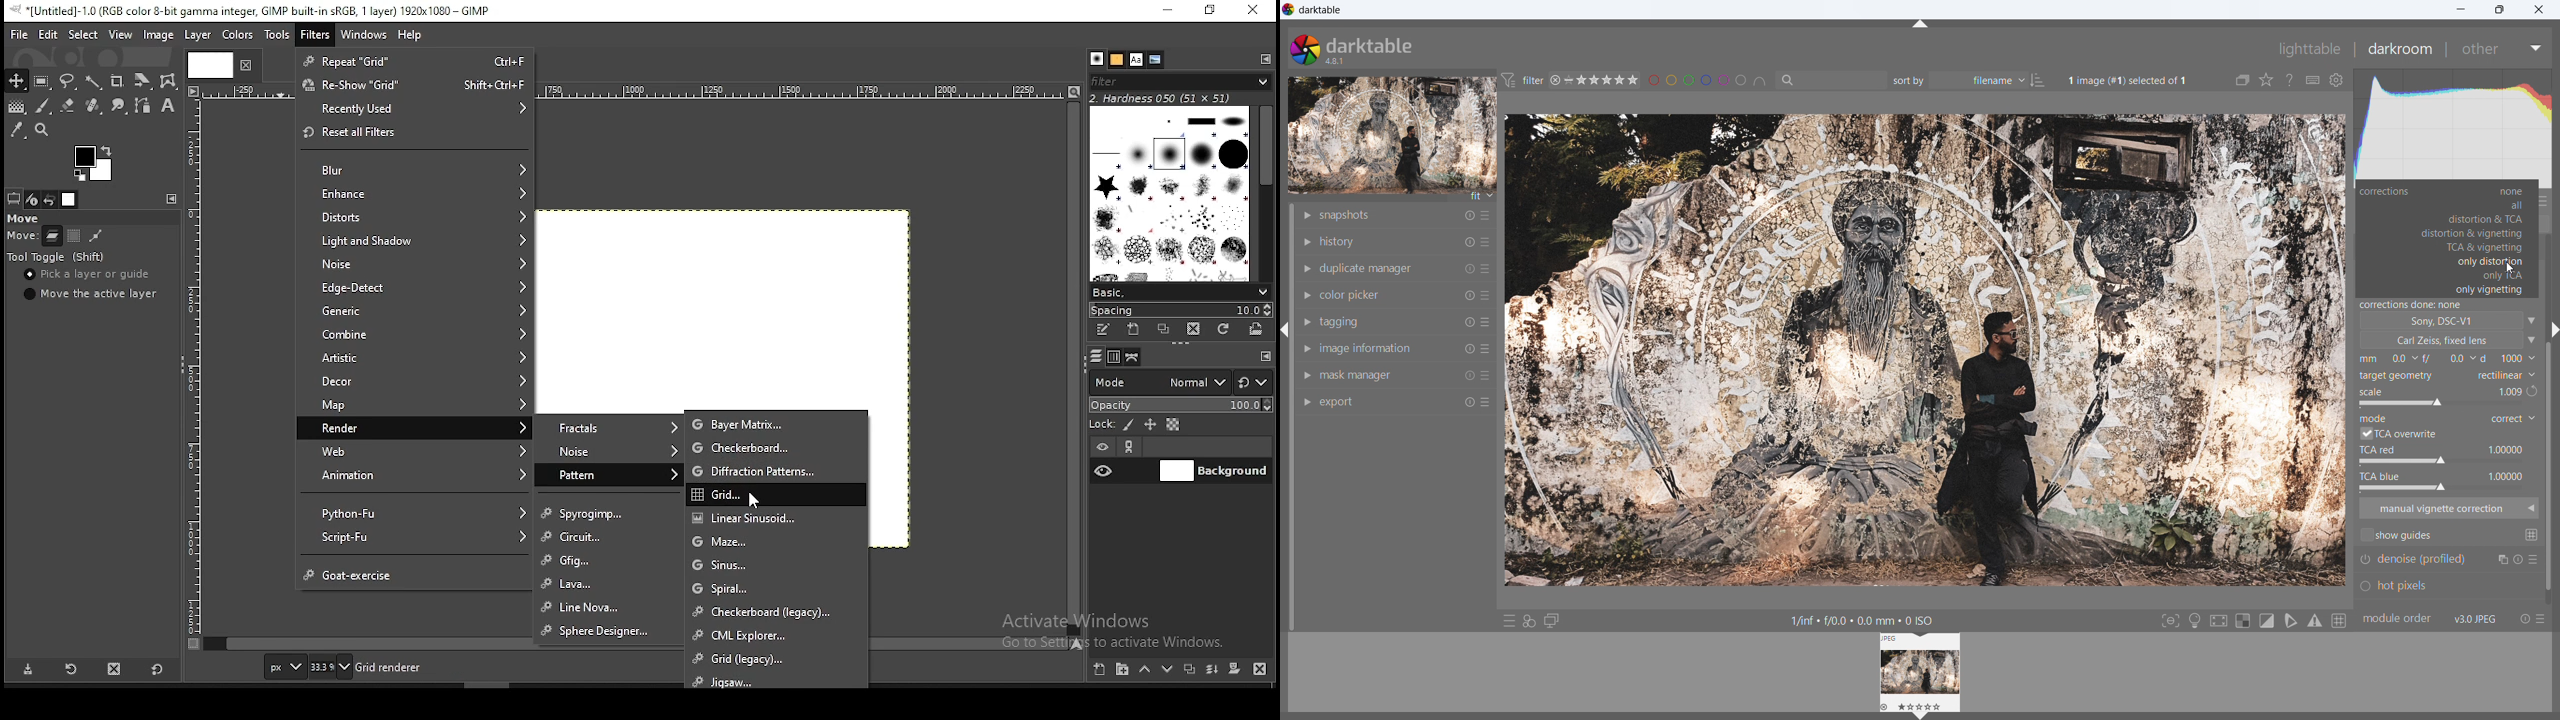 The width and height of the screenshot is (2576, 728). I want to click on correction status, so click(2447, 305).